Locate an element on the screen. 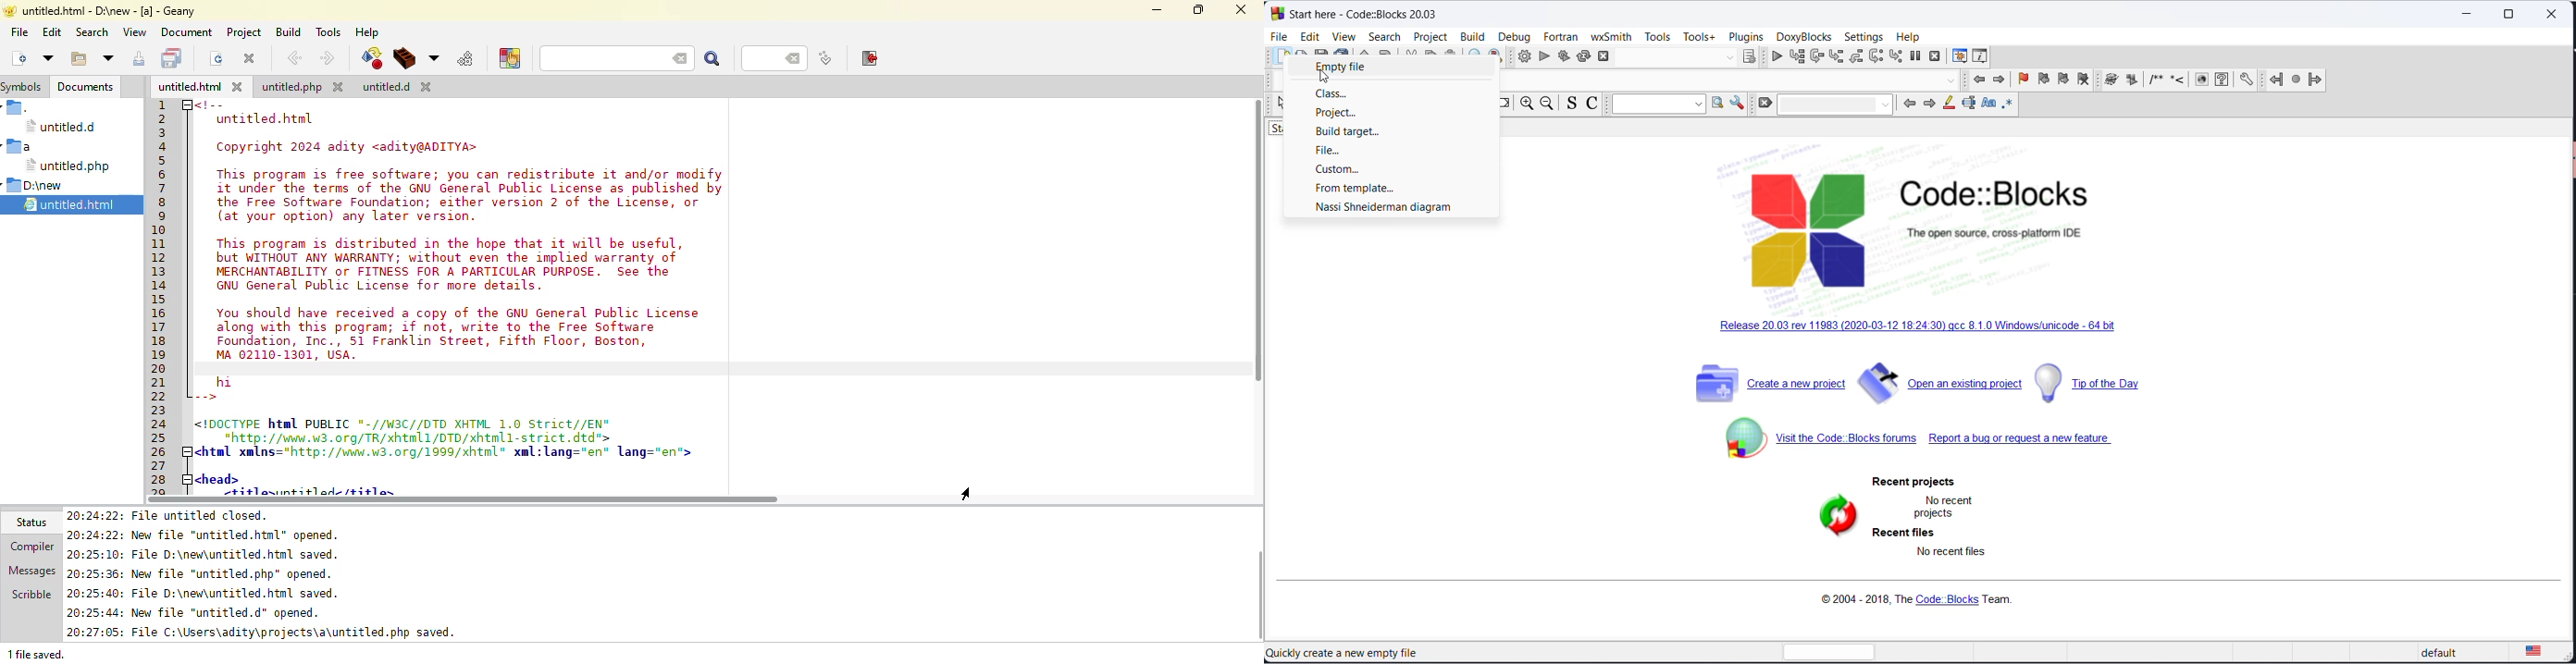  Code::Blocks
The open source, cross-platform IDE is located at coordinates (1917, 232).